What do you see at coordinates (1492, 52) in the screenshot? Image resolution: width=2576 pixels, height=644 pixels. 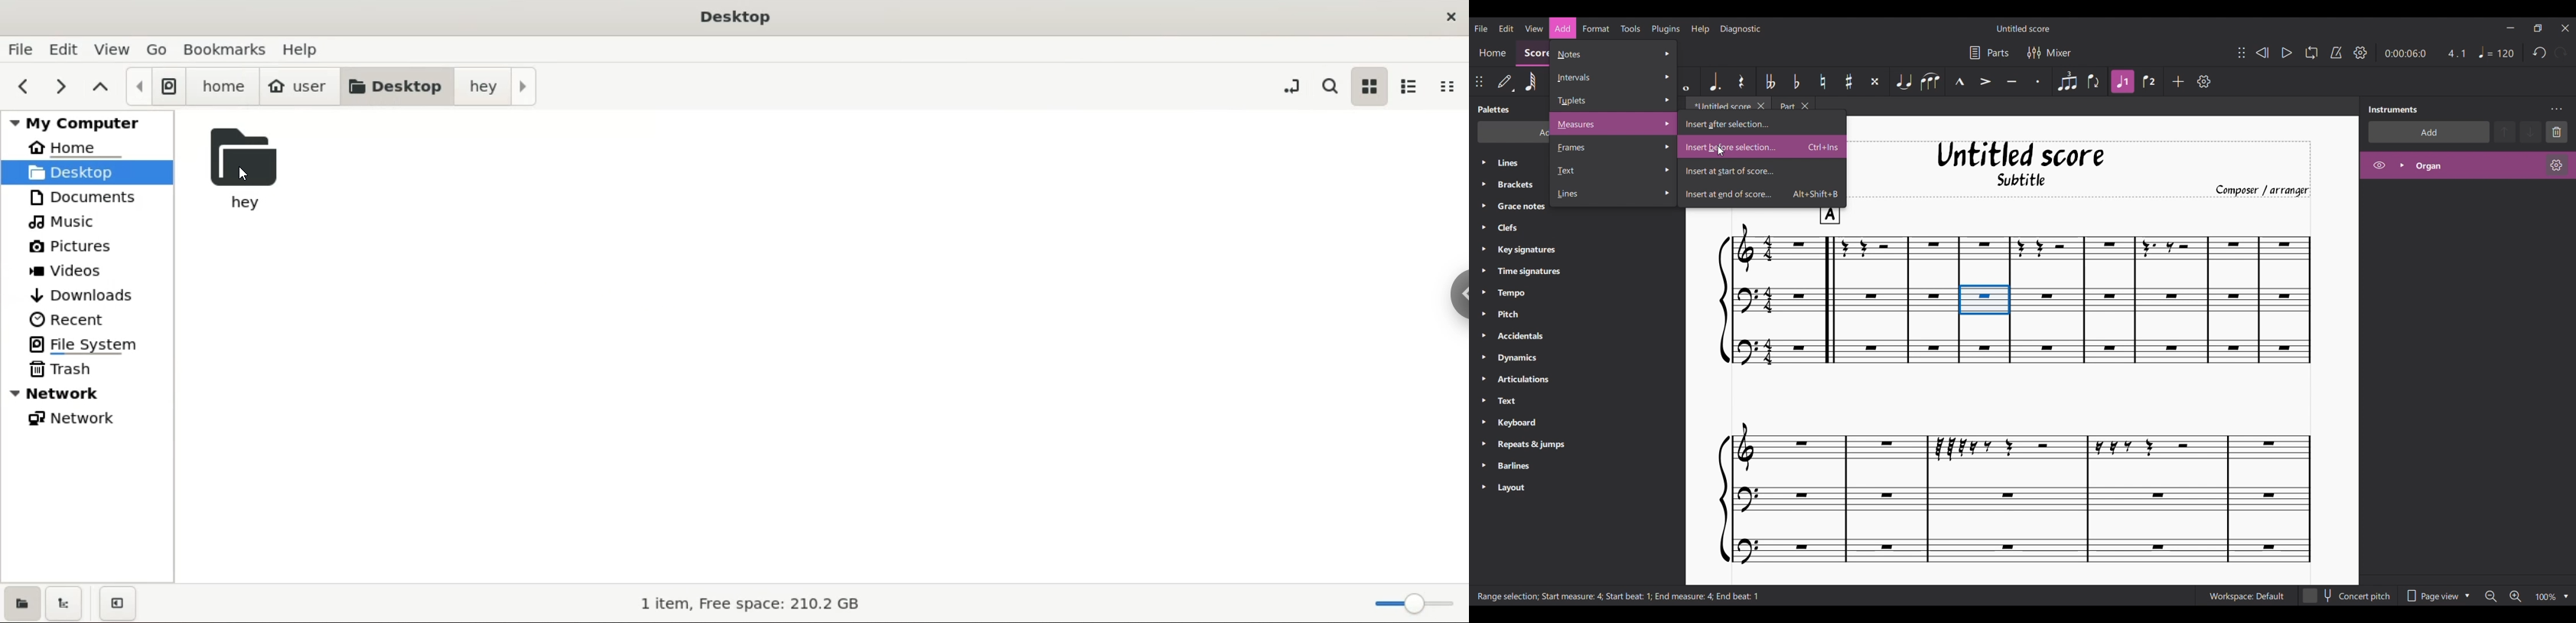 I see `Home section` at bounding box center [1492, 52].